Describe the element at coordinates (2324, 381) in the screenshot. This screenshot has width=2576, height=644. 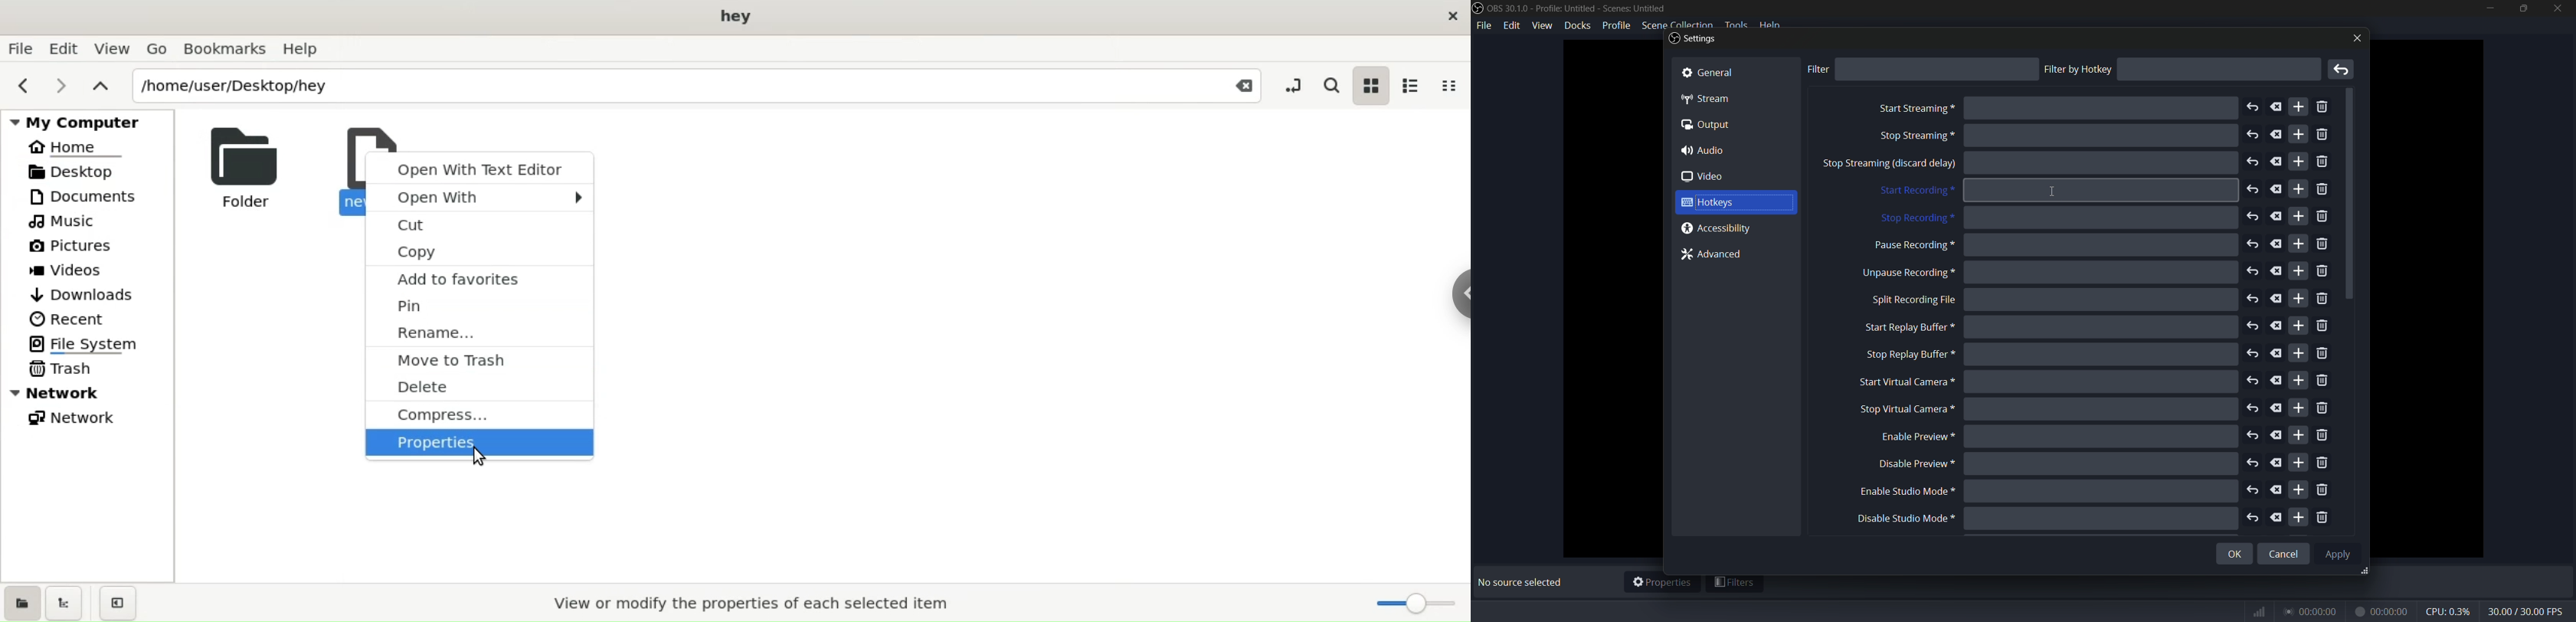
I see `remove` at that location.